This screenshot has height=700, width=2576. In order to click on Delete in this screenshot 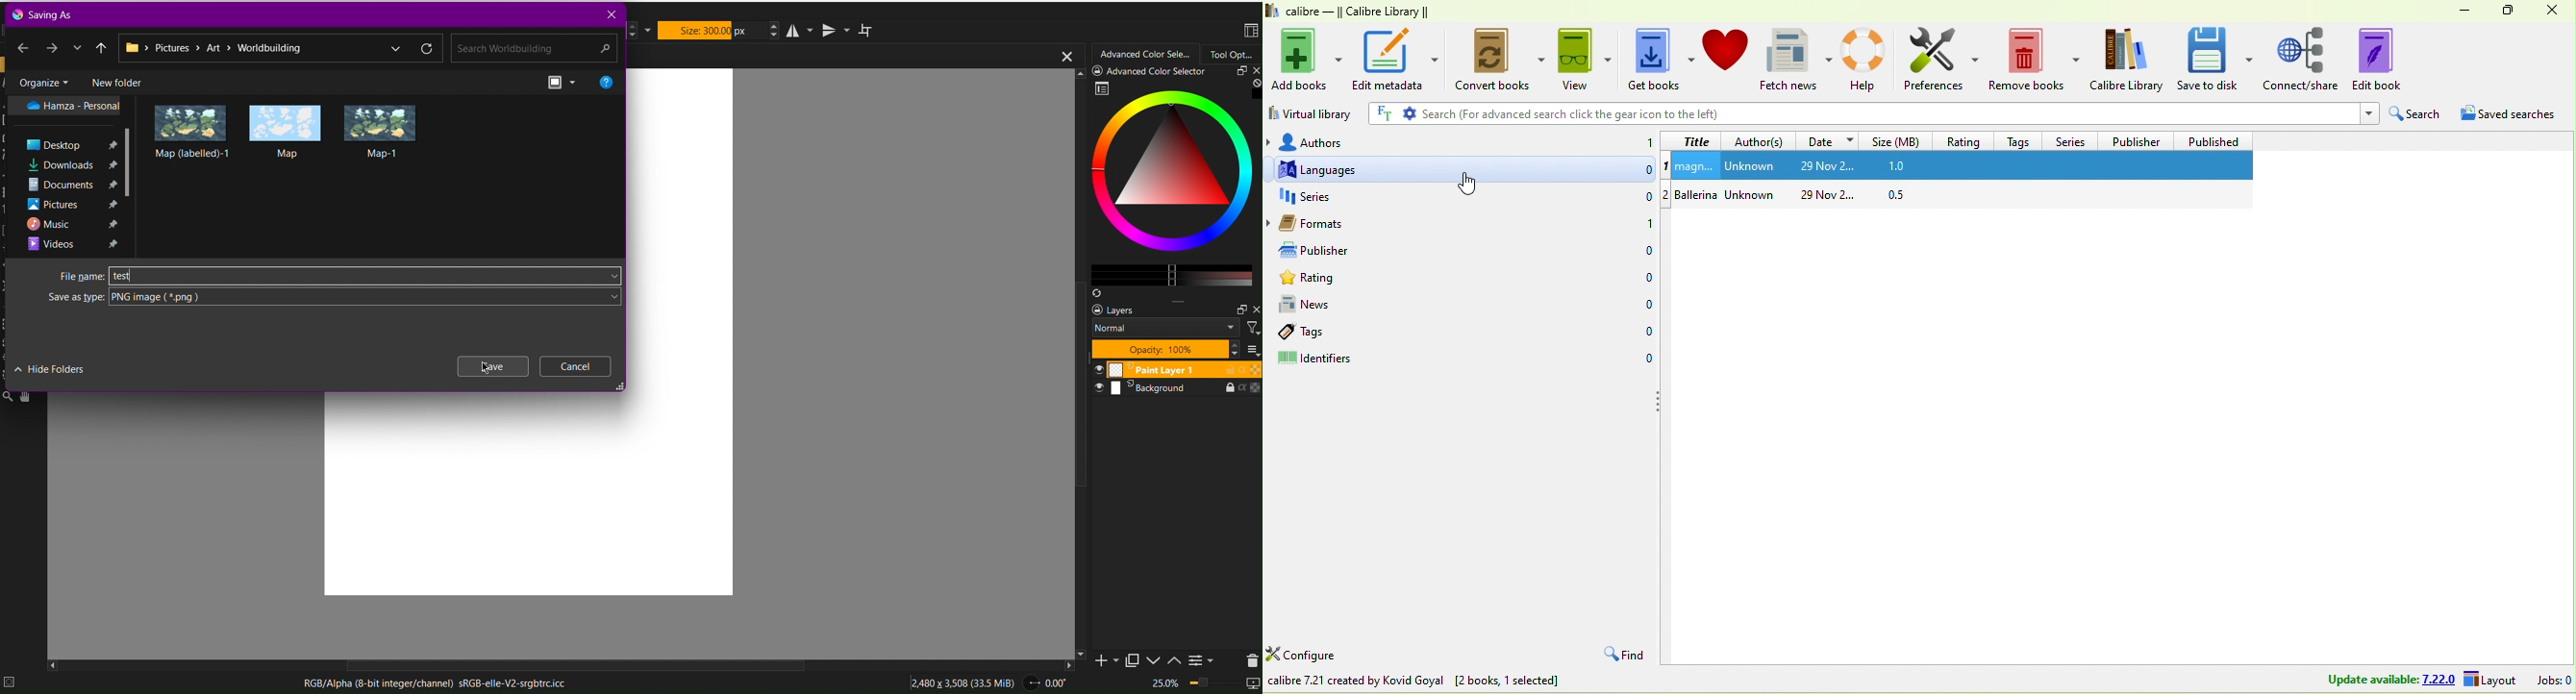, I will do `click(1250, 659)`.